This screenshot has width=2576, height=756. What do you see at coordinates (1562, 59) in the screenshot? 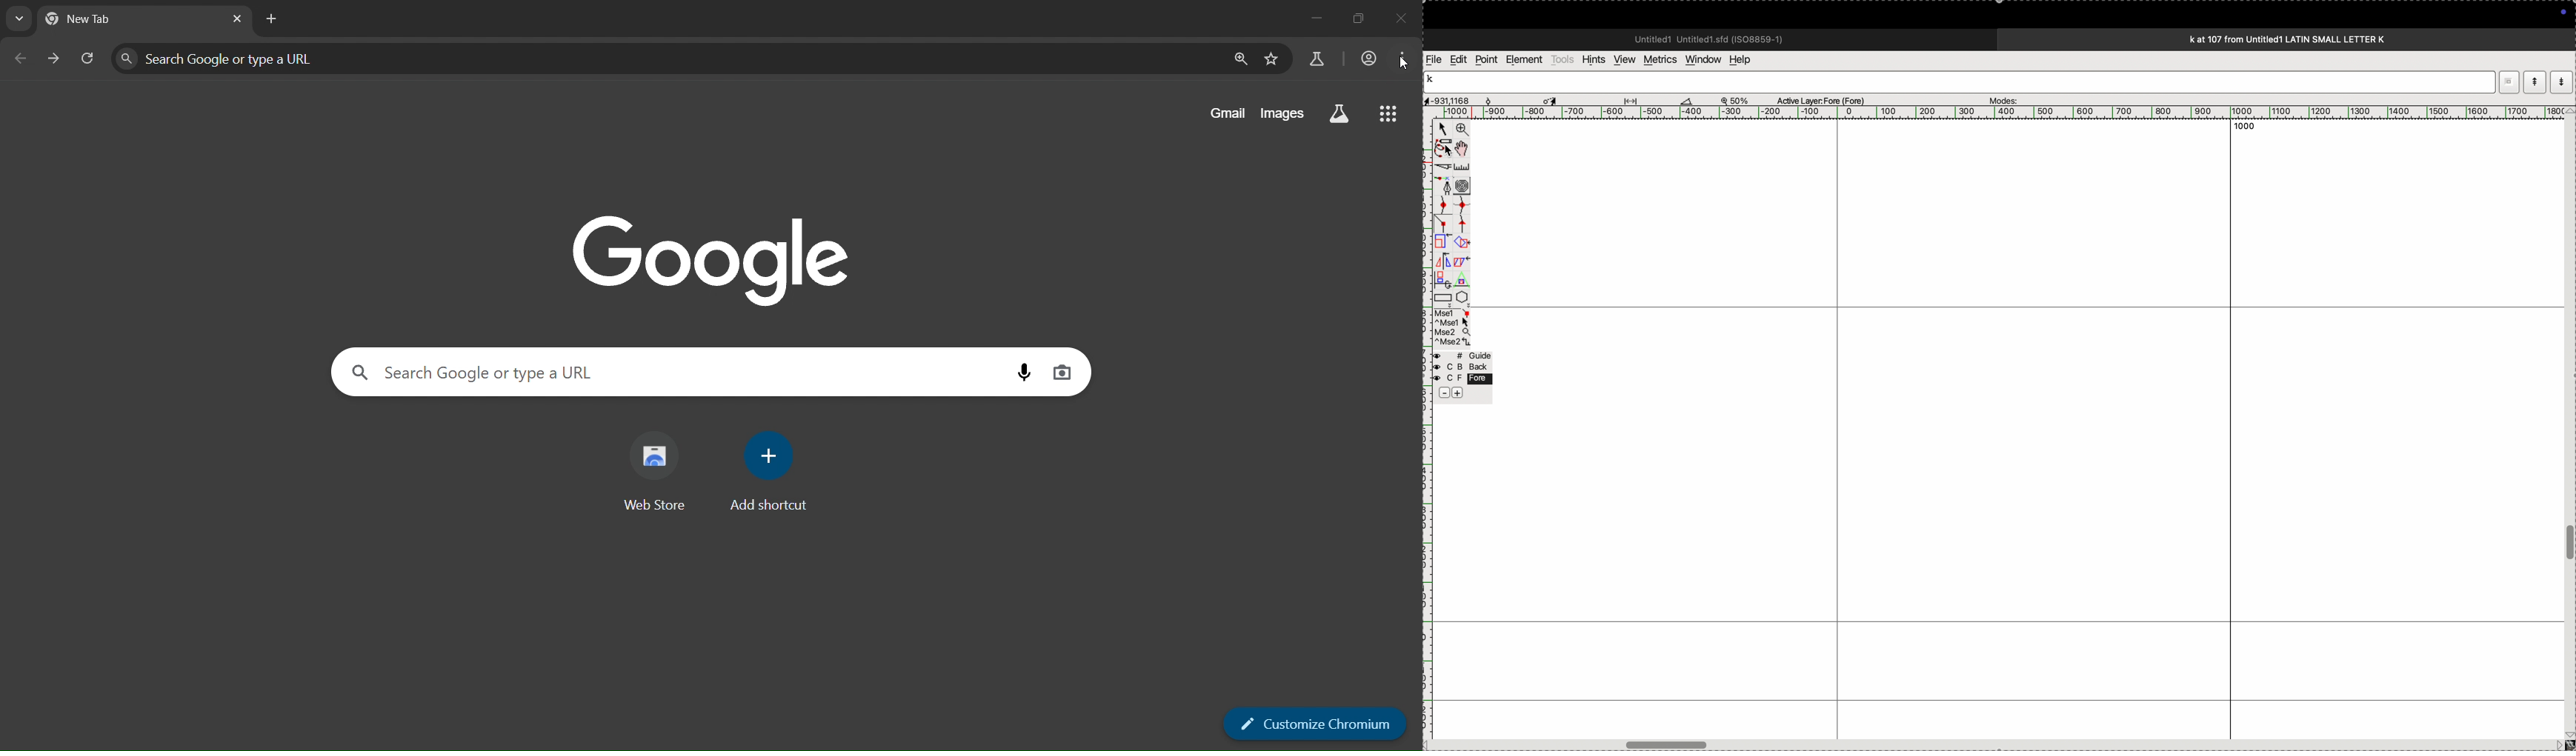
I see `tools` at bounding box center [1562, 59].